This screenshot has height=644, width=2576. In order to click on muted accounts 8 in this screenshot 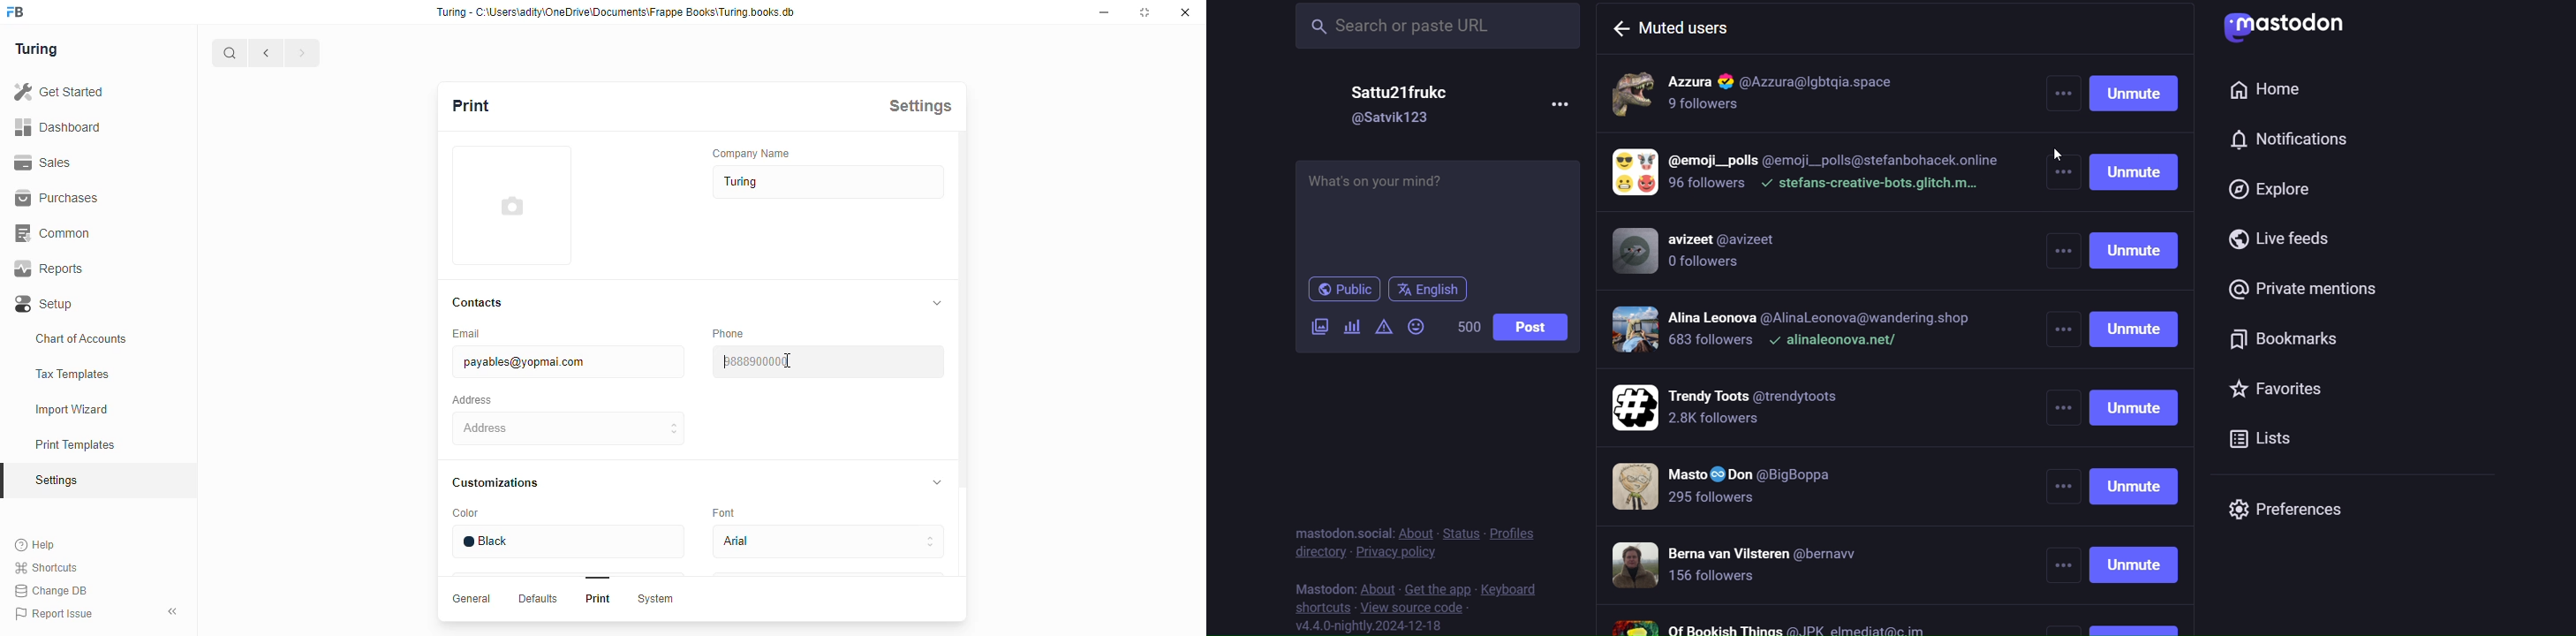, I will do `click(1778, 624)`.